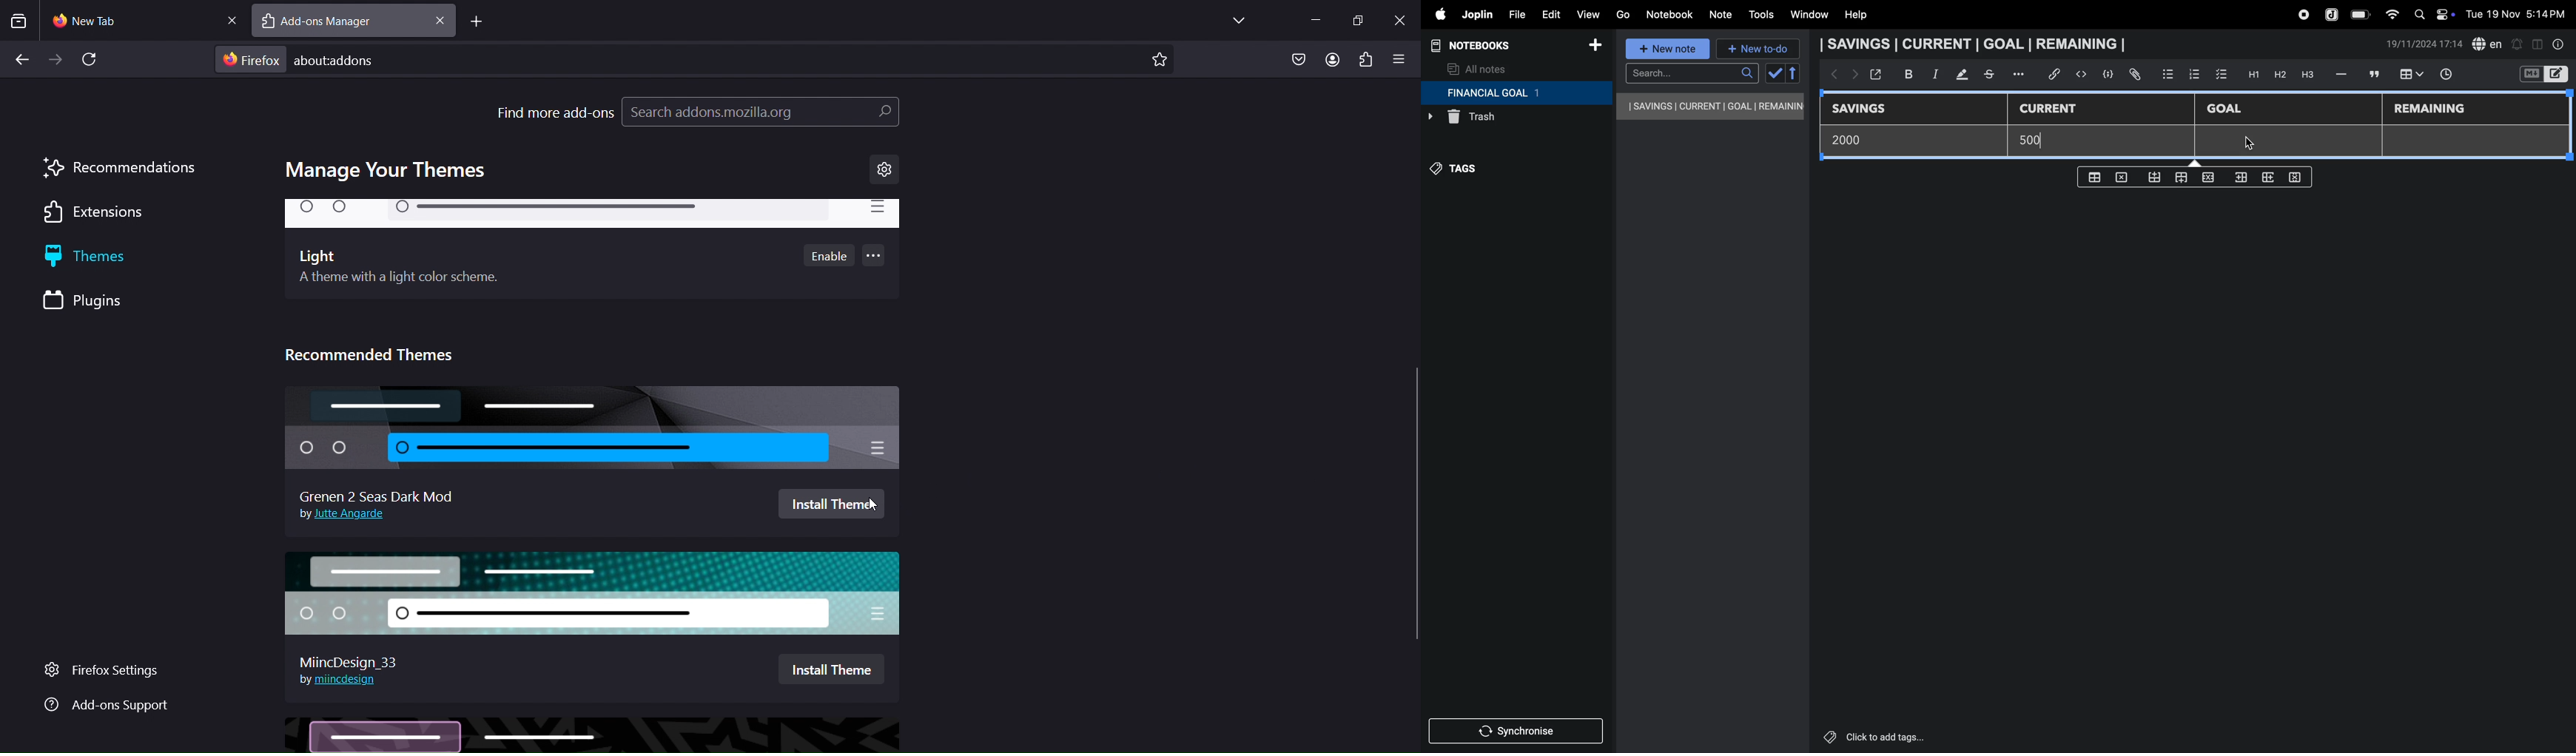  I want to click on manage your themes, so click(390, 171).